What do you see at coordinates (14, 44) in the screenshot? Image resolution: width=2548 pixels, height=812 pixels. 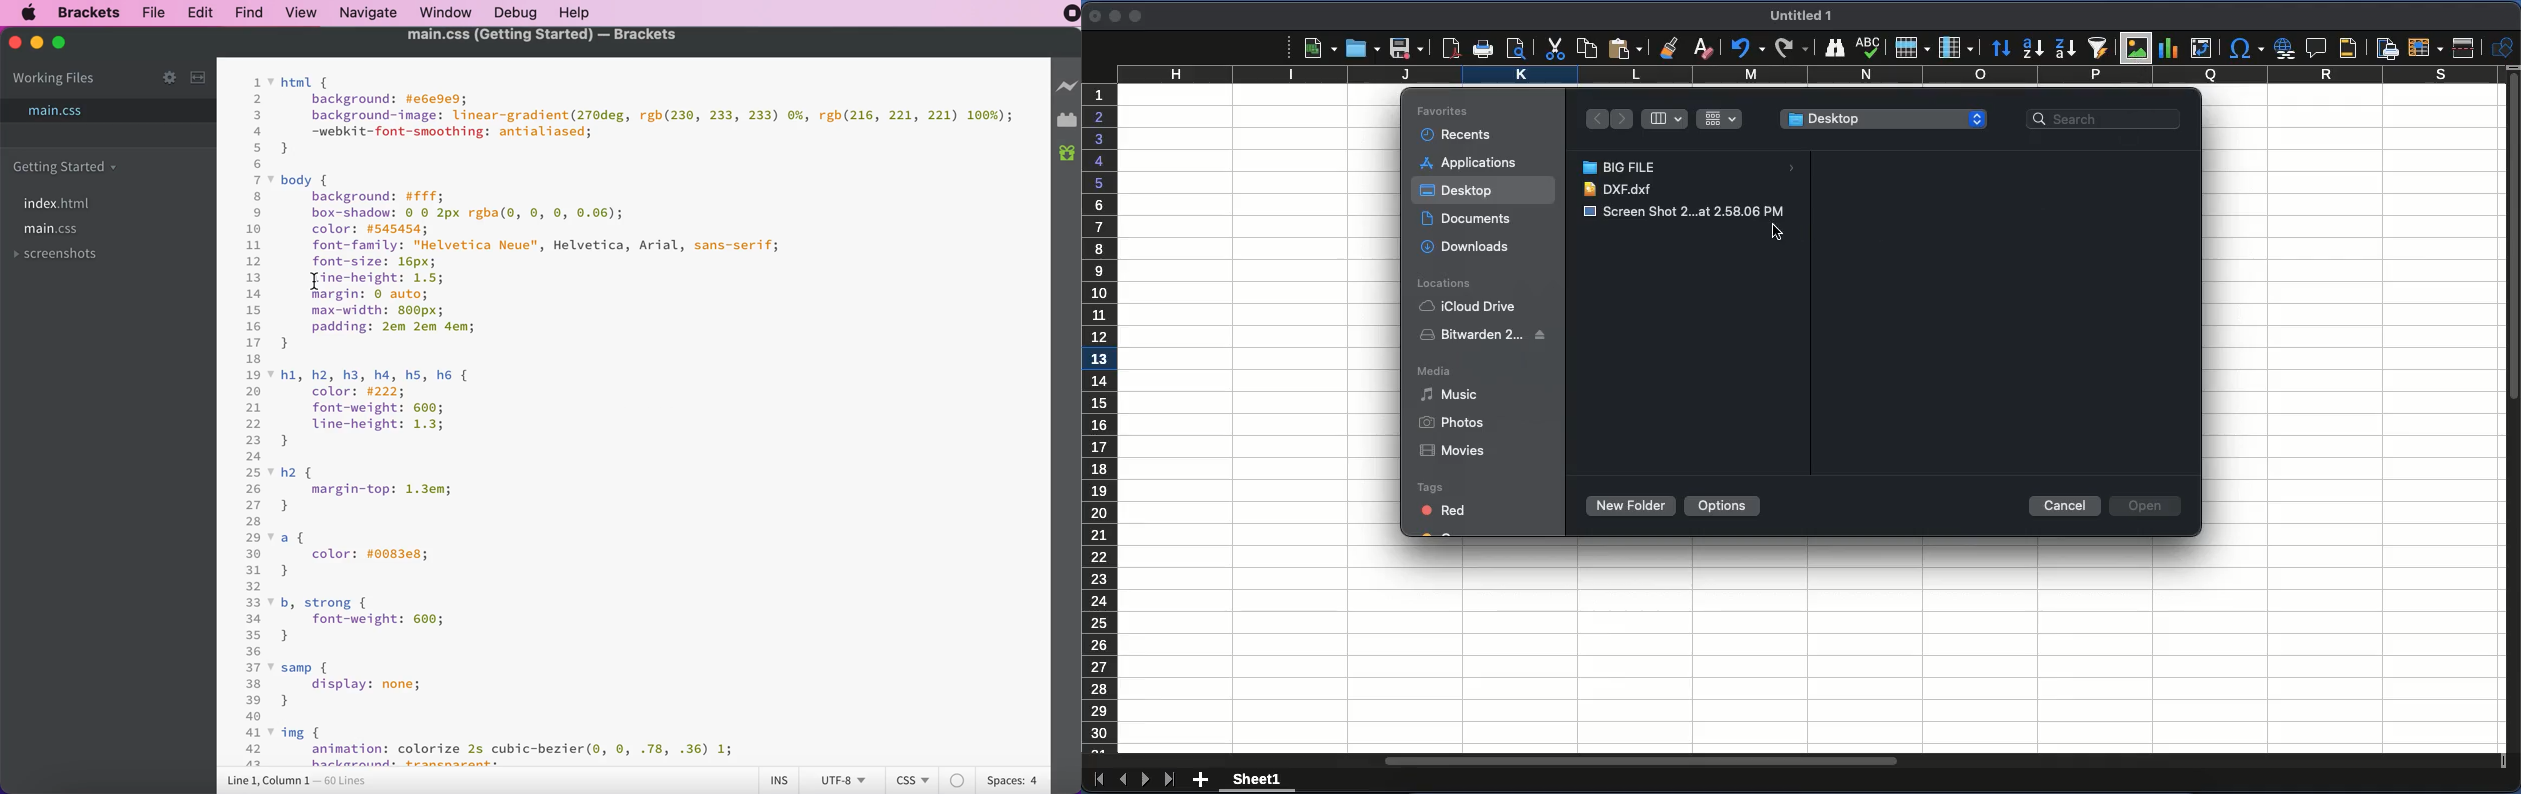 I see `close` at bounding box center [14, 44].